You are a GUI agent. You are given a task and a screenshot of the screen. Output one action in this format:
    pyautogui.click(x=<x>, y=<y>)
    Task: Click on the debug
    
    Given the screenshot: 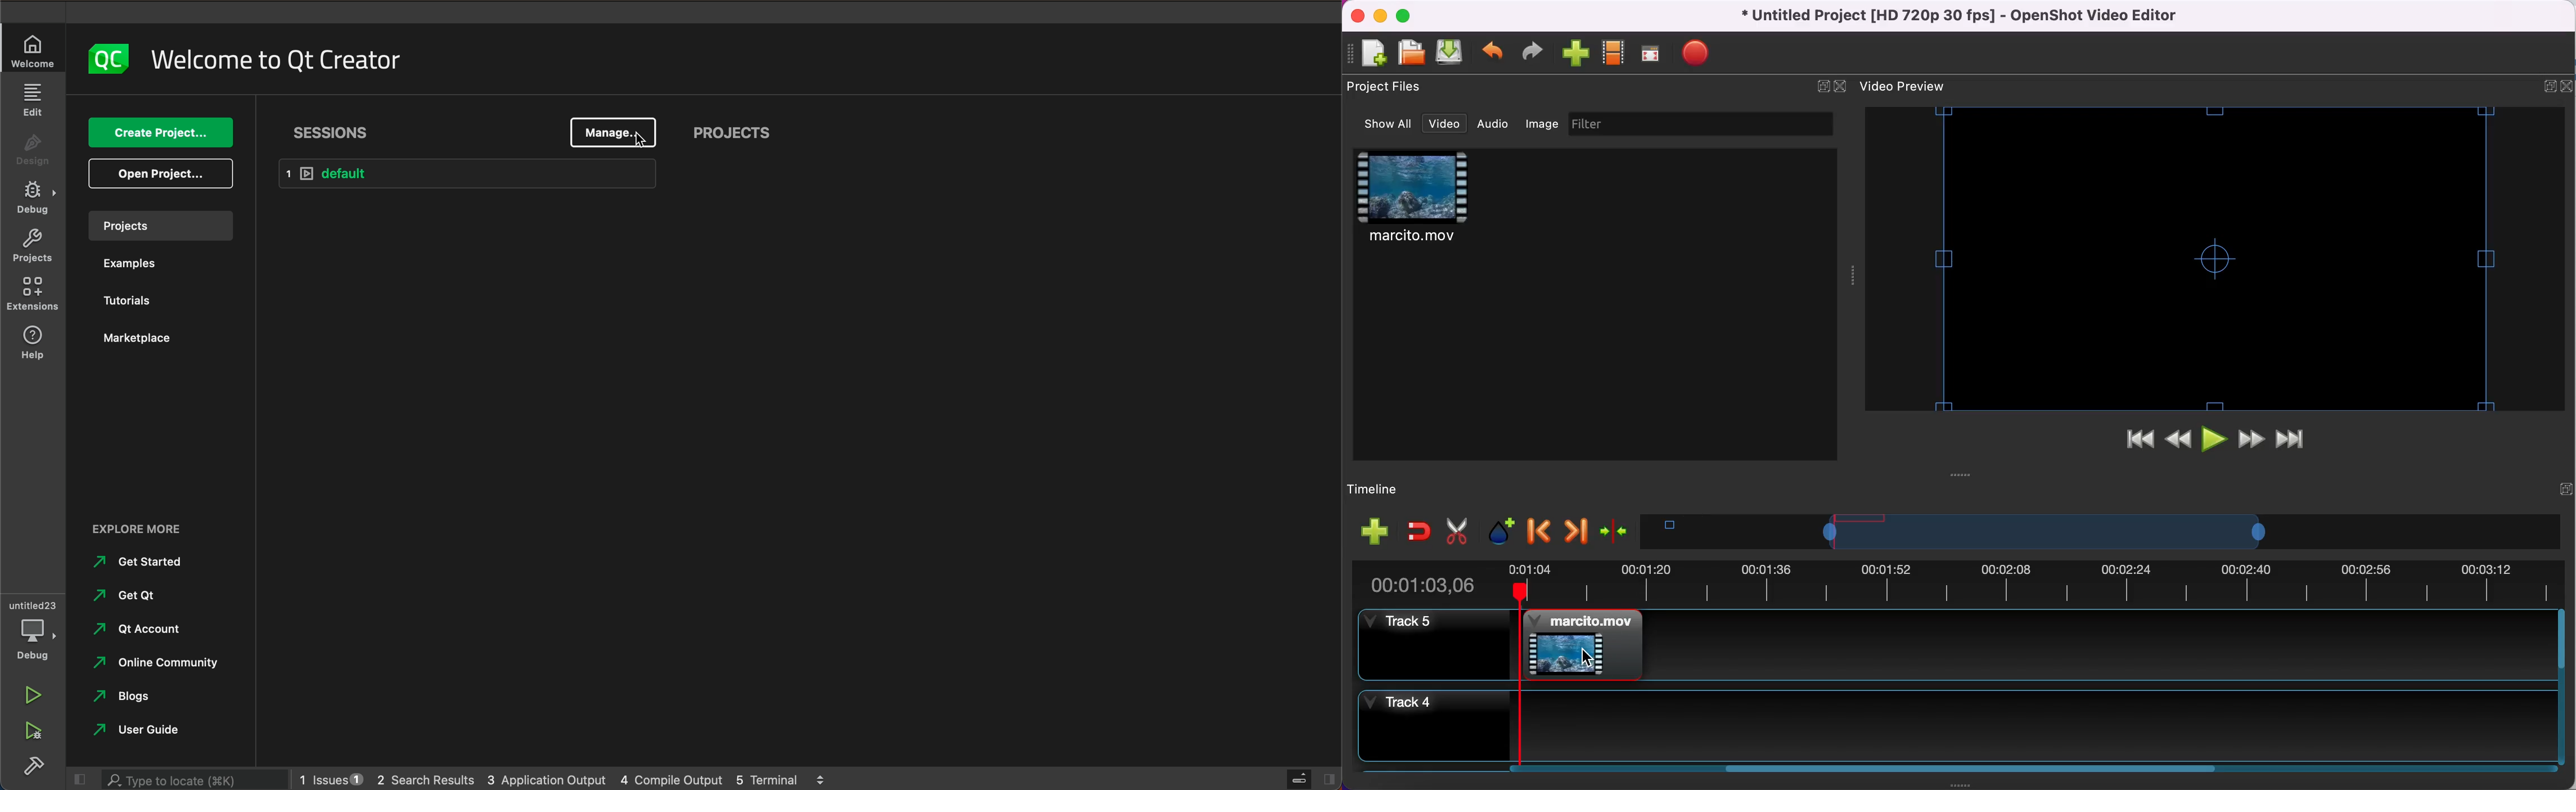 What is the action you would take?
    pyautogui.click(x=36, y=640)
    